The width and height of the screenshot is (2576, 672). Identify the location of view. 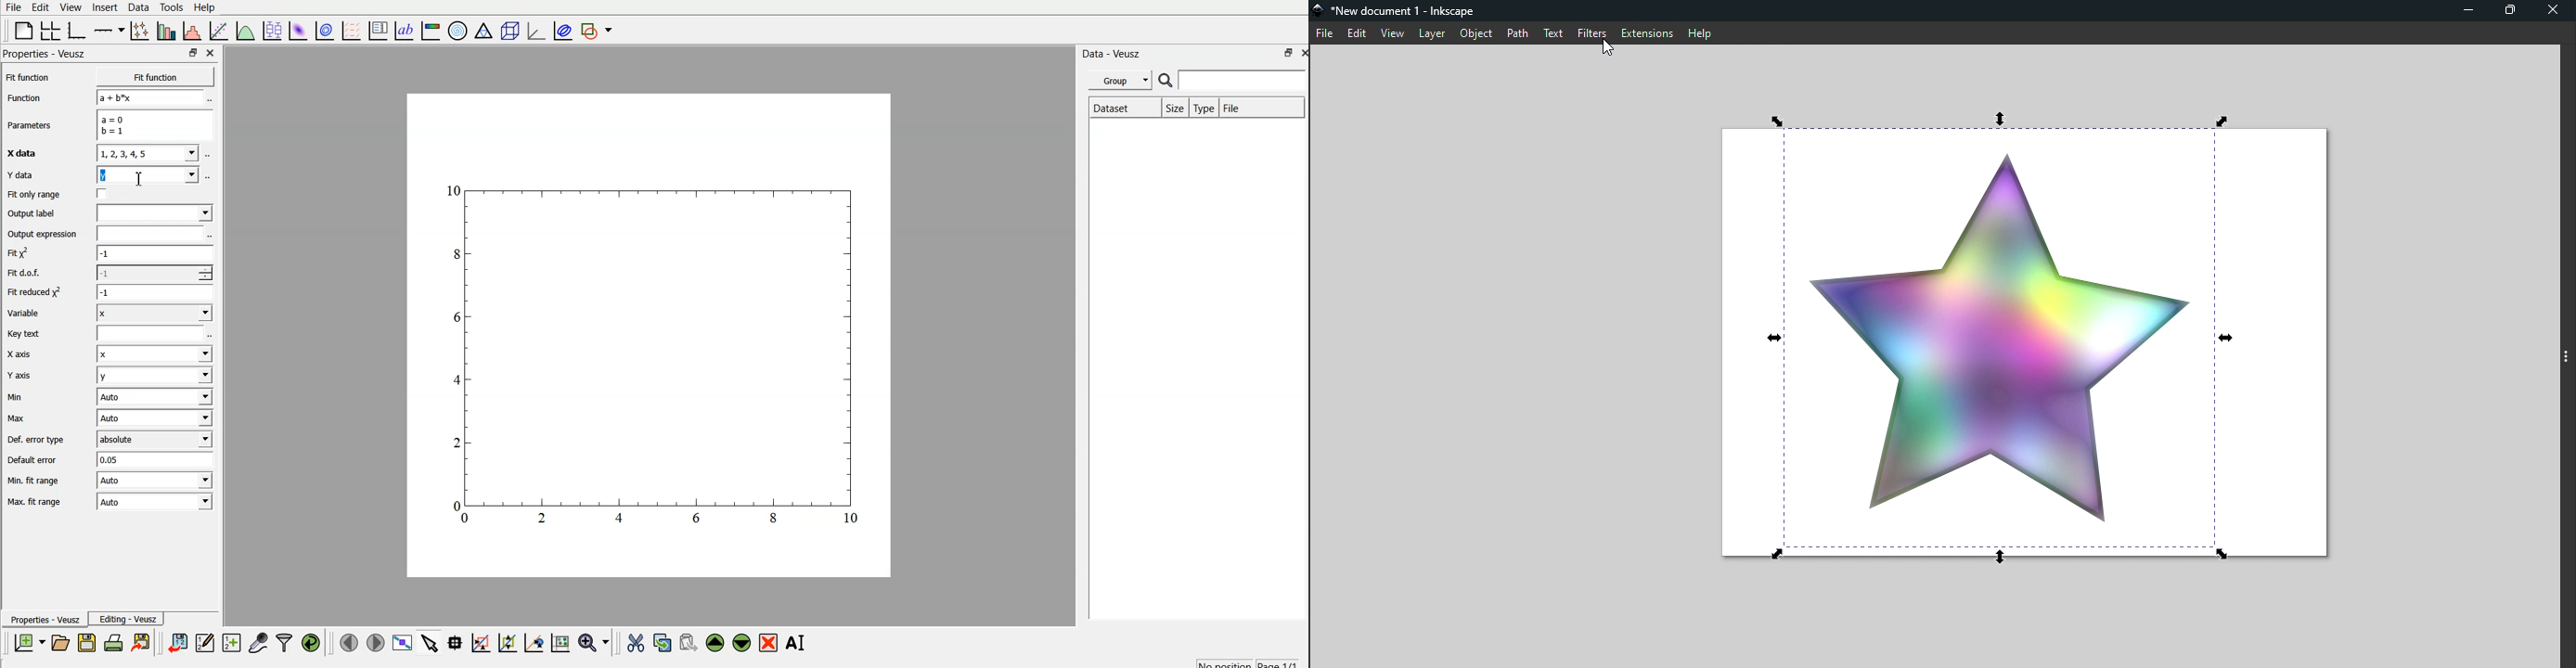
(69, 7).